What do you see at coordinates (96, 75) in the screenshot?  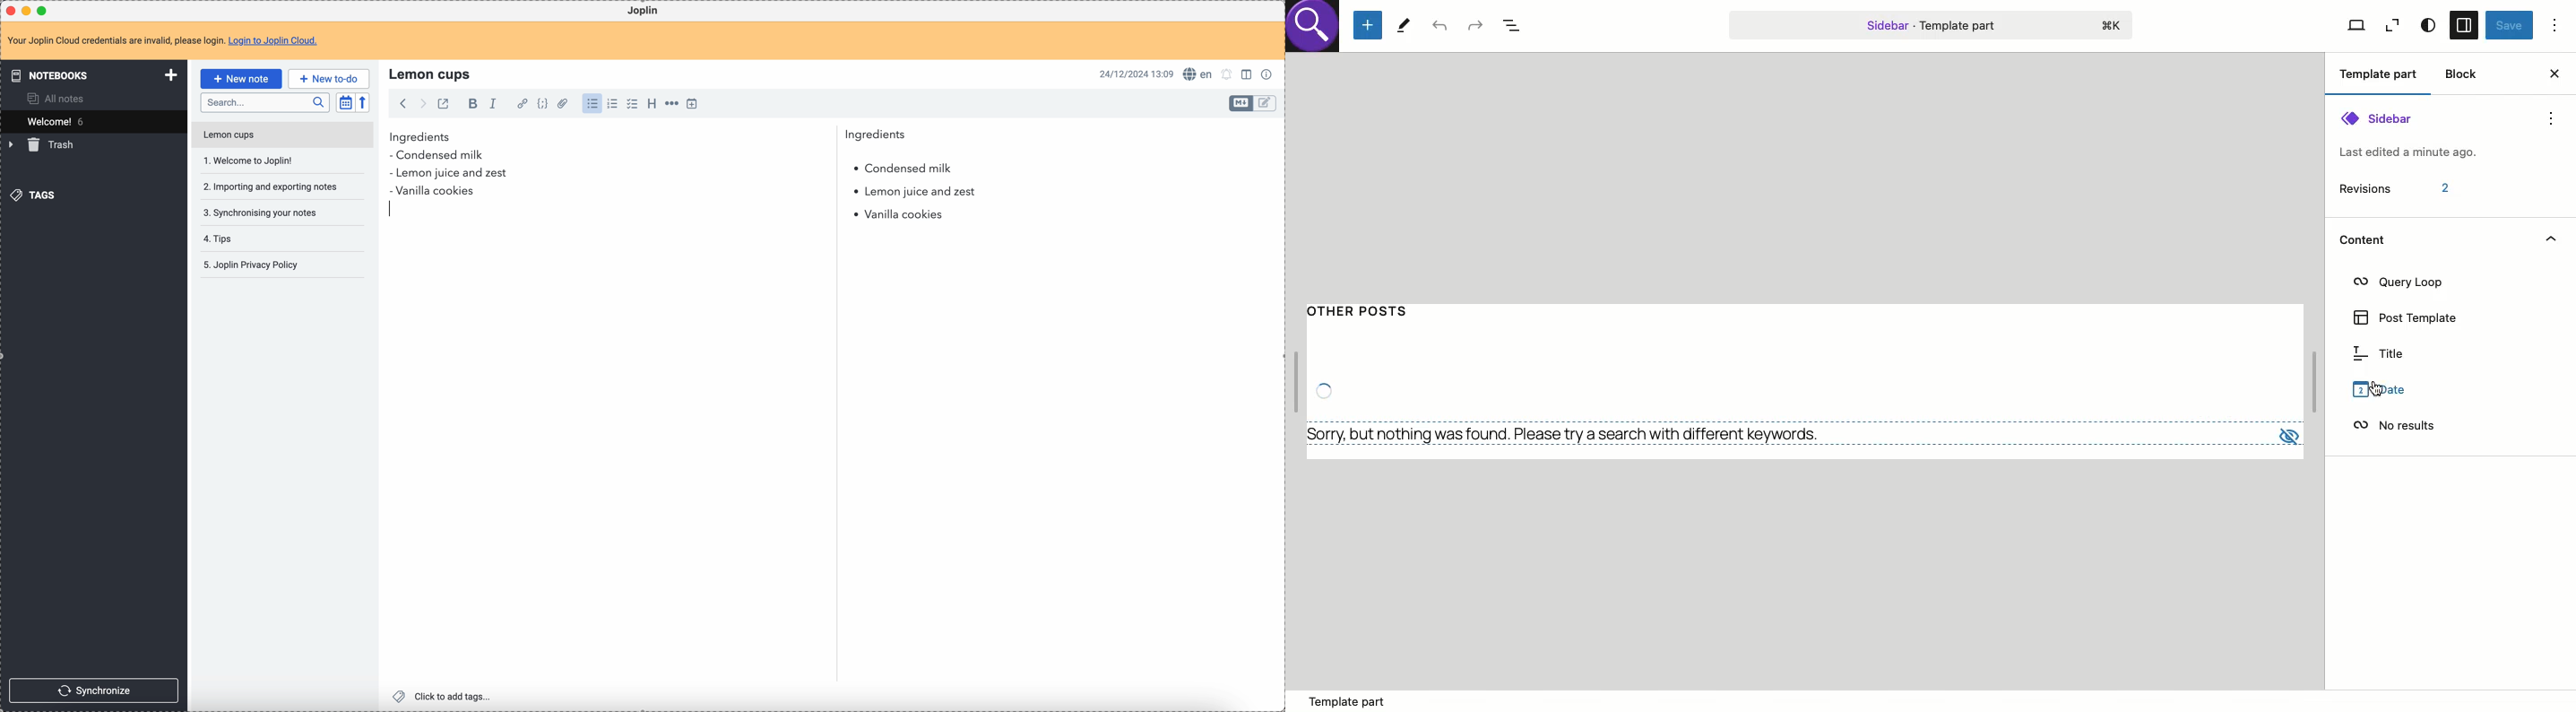 I see `notebooks` at bounding box center [96, 75].